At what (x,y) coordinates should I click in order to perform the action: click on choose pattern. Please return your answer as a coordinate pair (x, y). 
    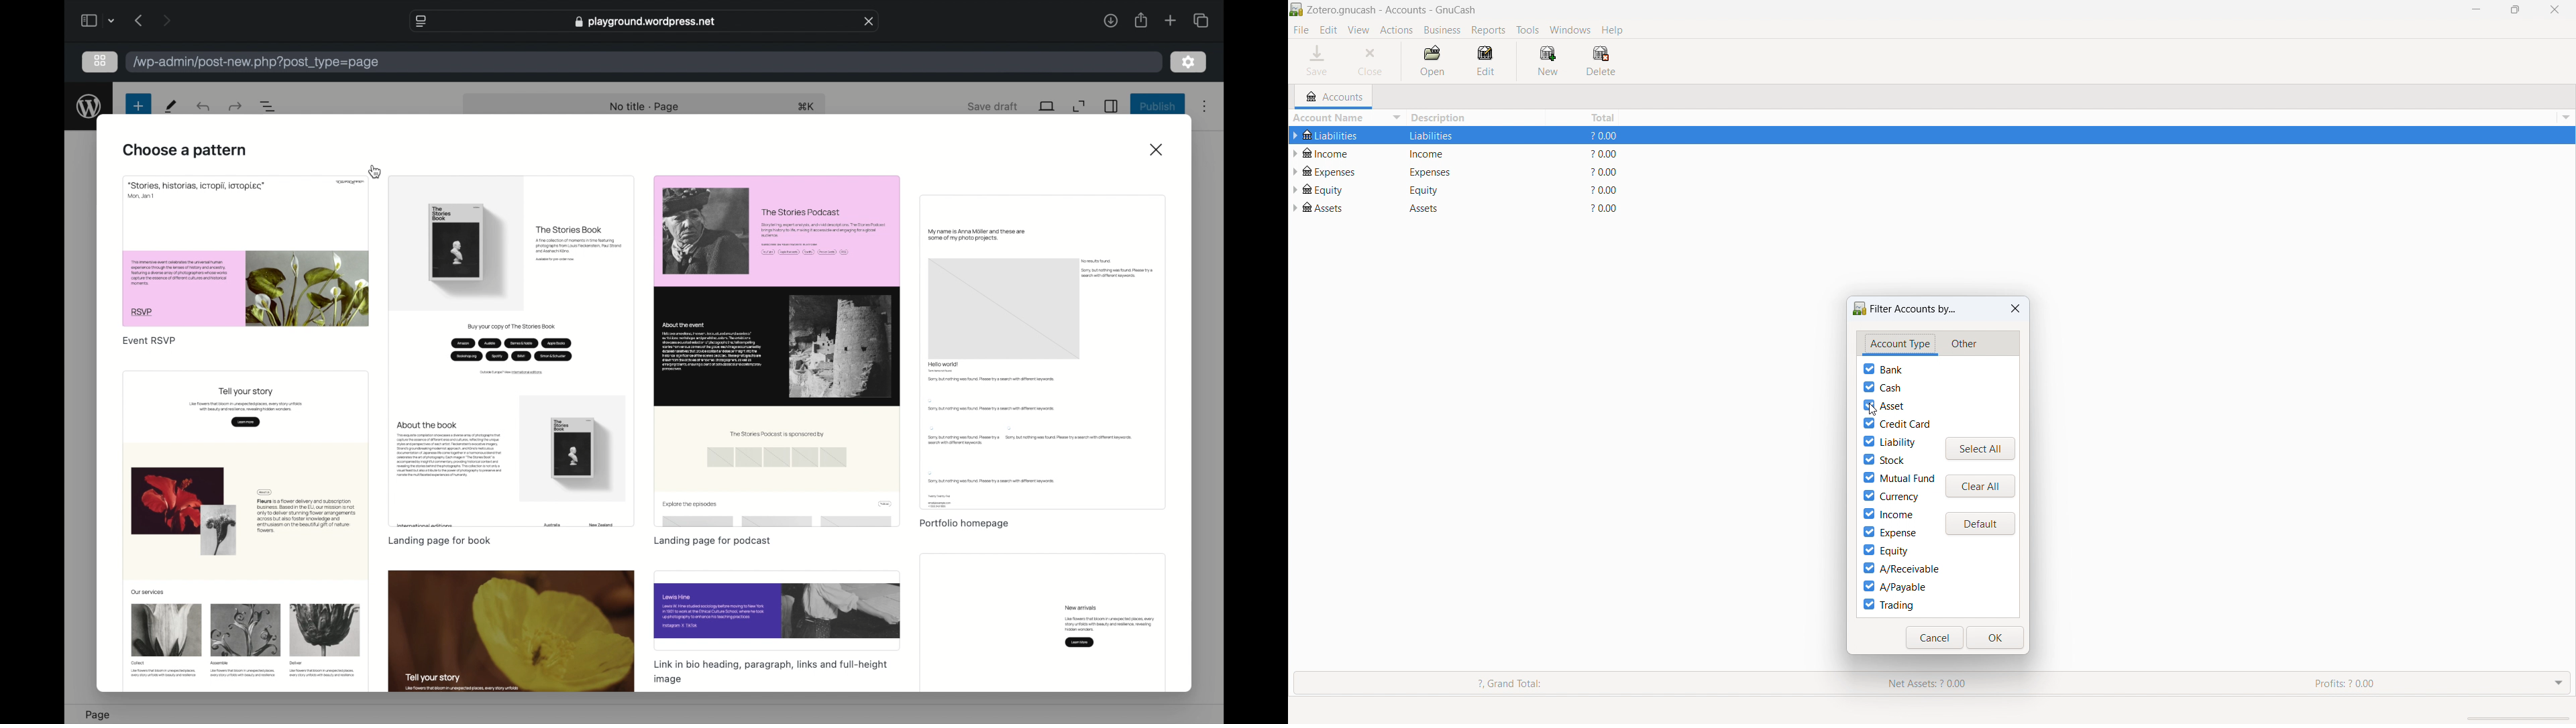
    Looking at the image, I should click on (185, 150).